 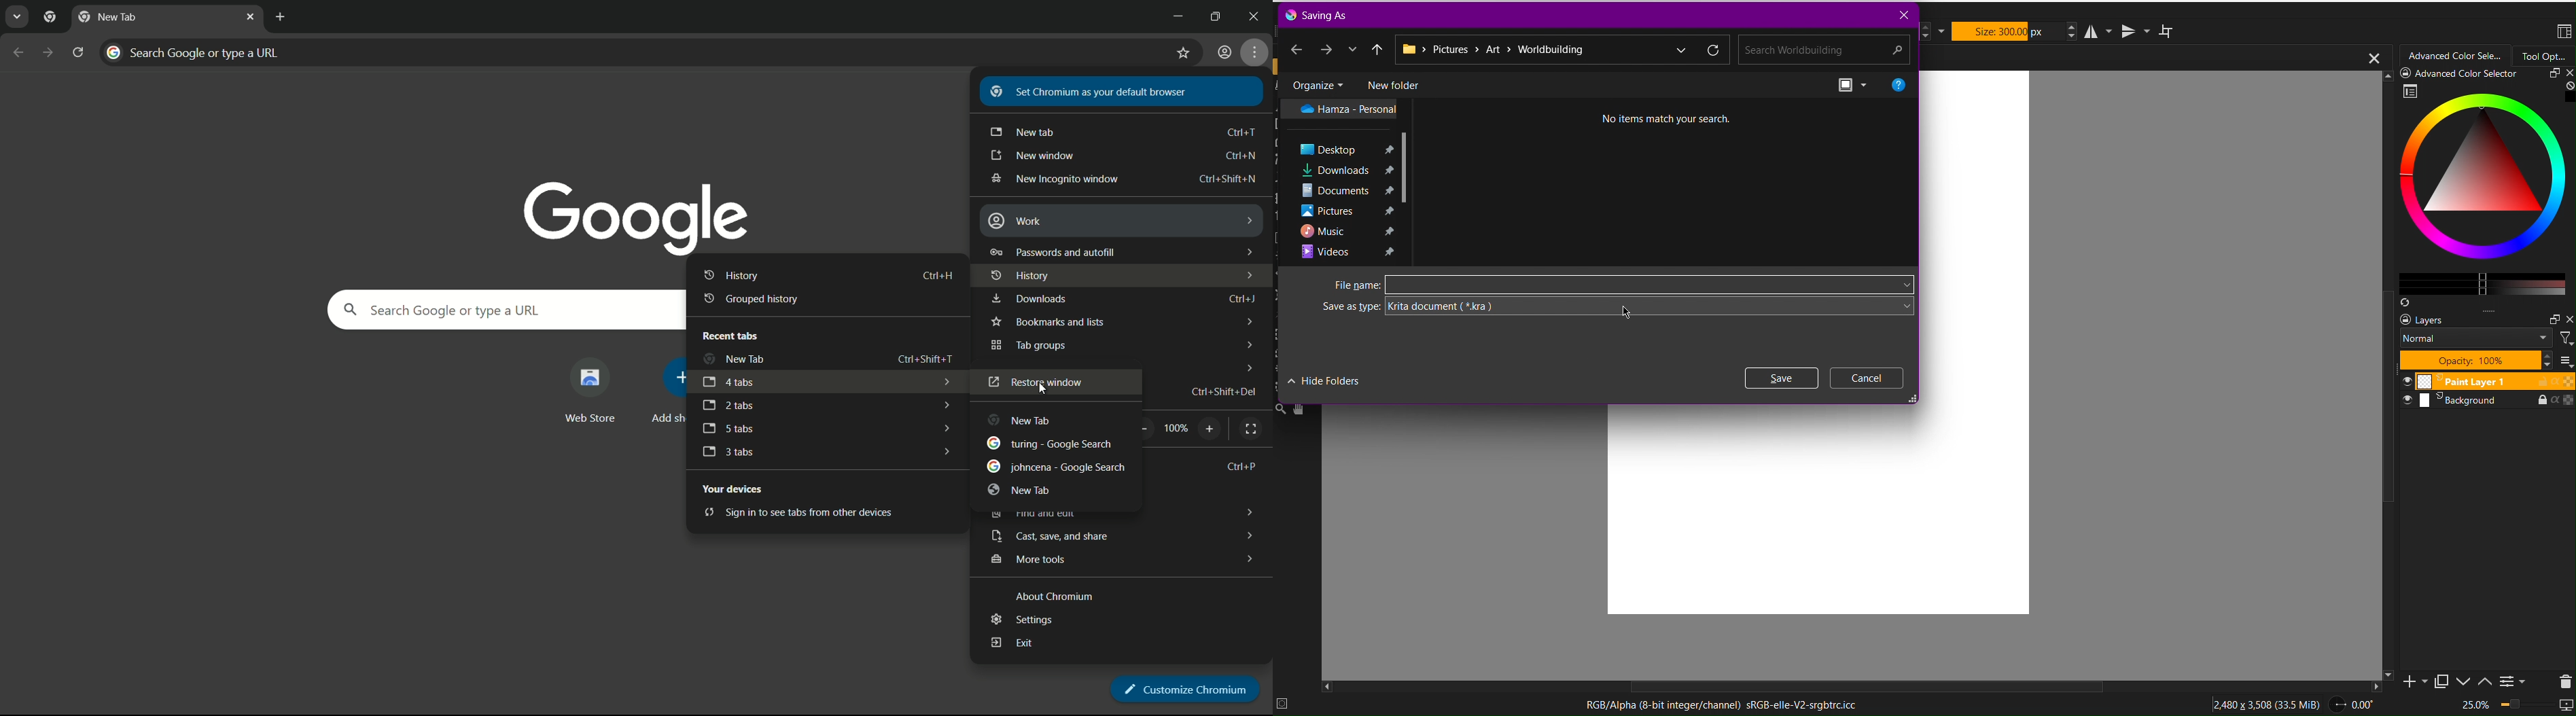 What do you see at coordinates (730, 274) in the screenshot?
I see `history` at bounding box center [730, 274].